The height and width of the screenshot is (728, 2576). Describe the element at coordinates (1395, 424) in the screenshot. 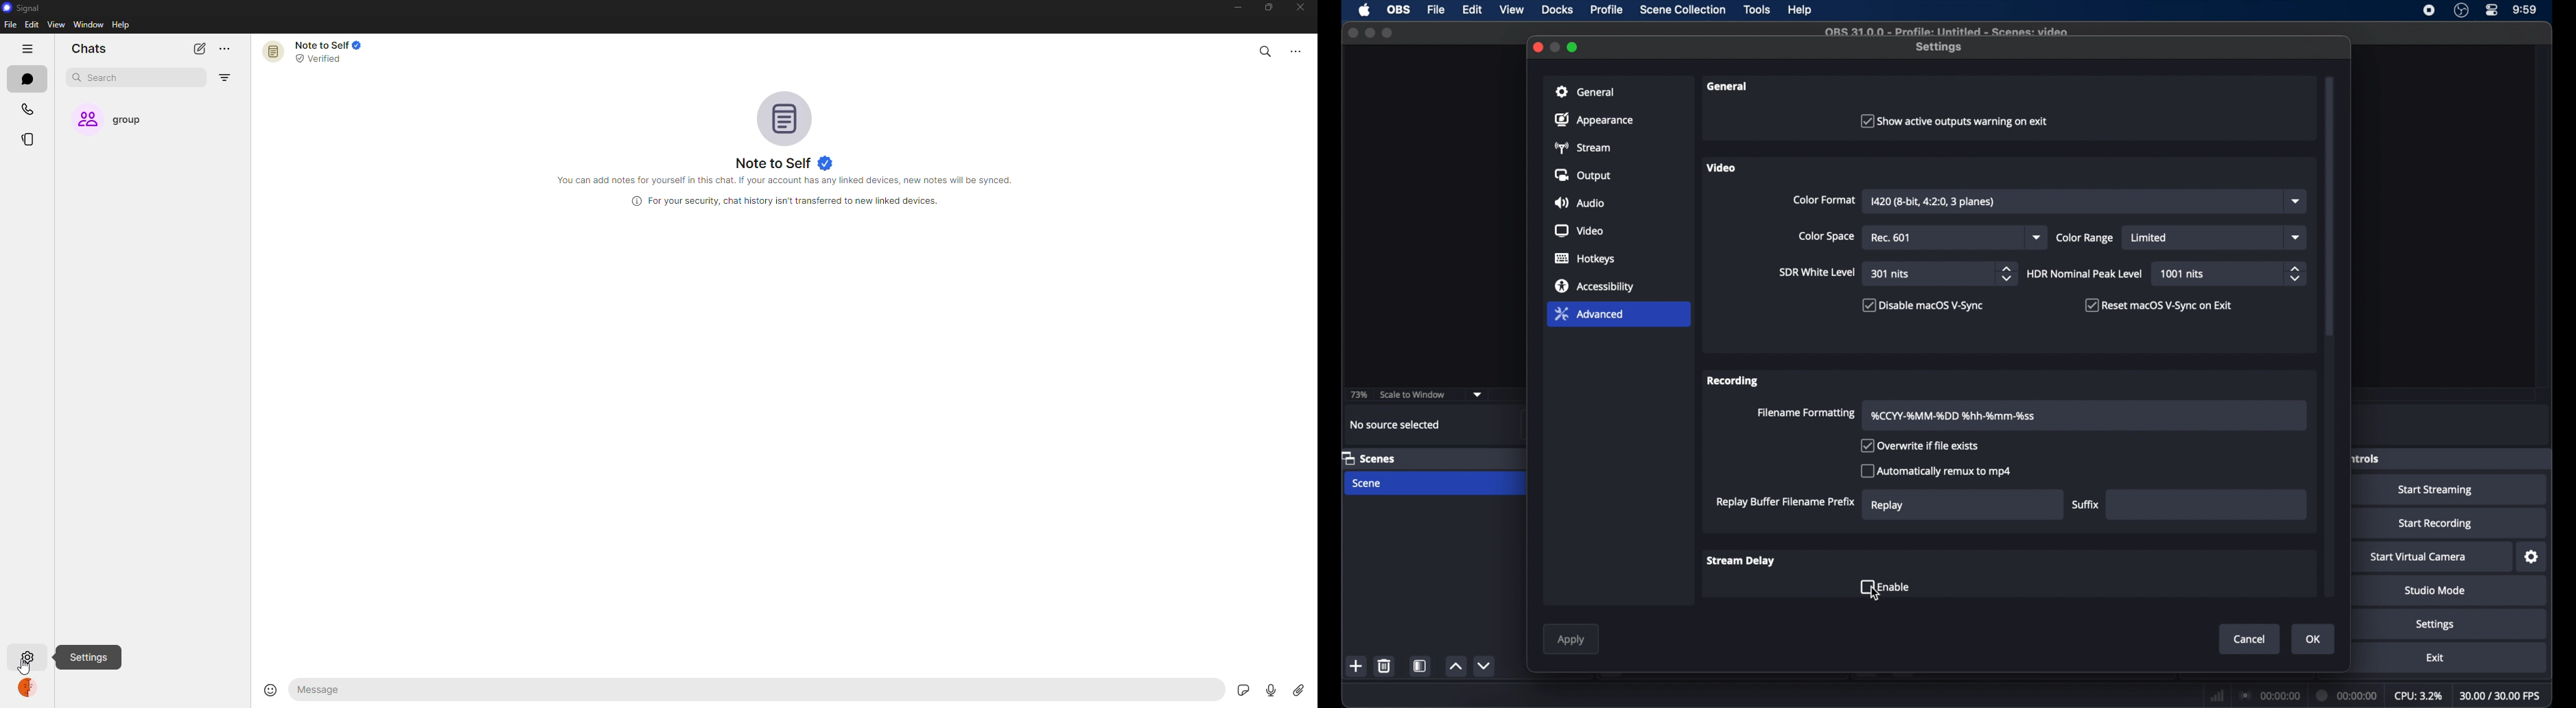

I see `no source selected ` at that location.